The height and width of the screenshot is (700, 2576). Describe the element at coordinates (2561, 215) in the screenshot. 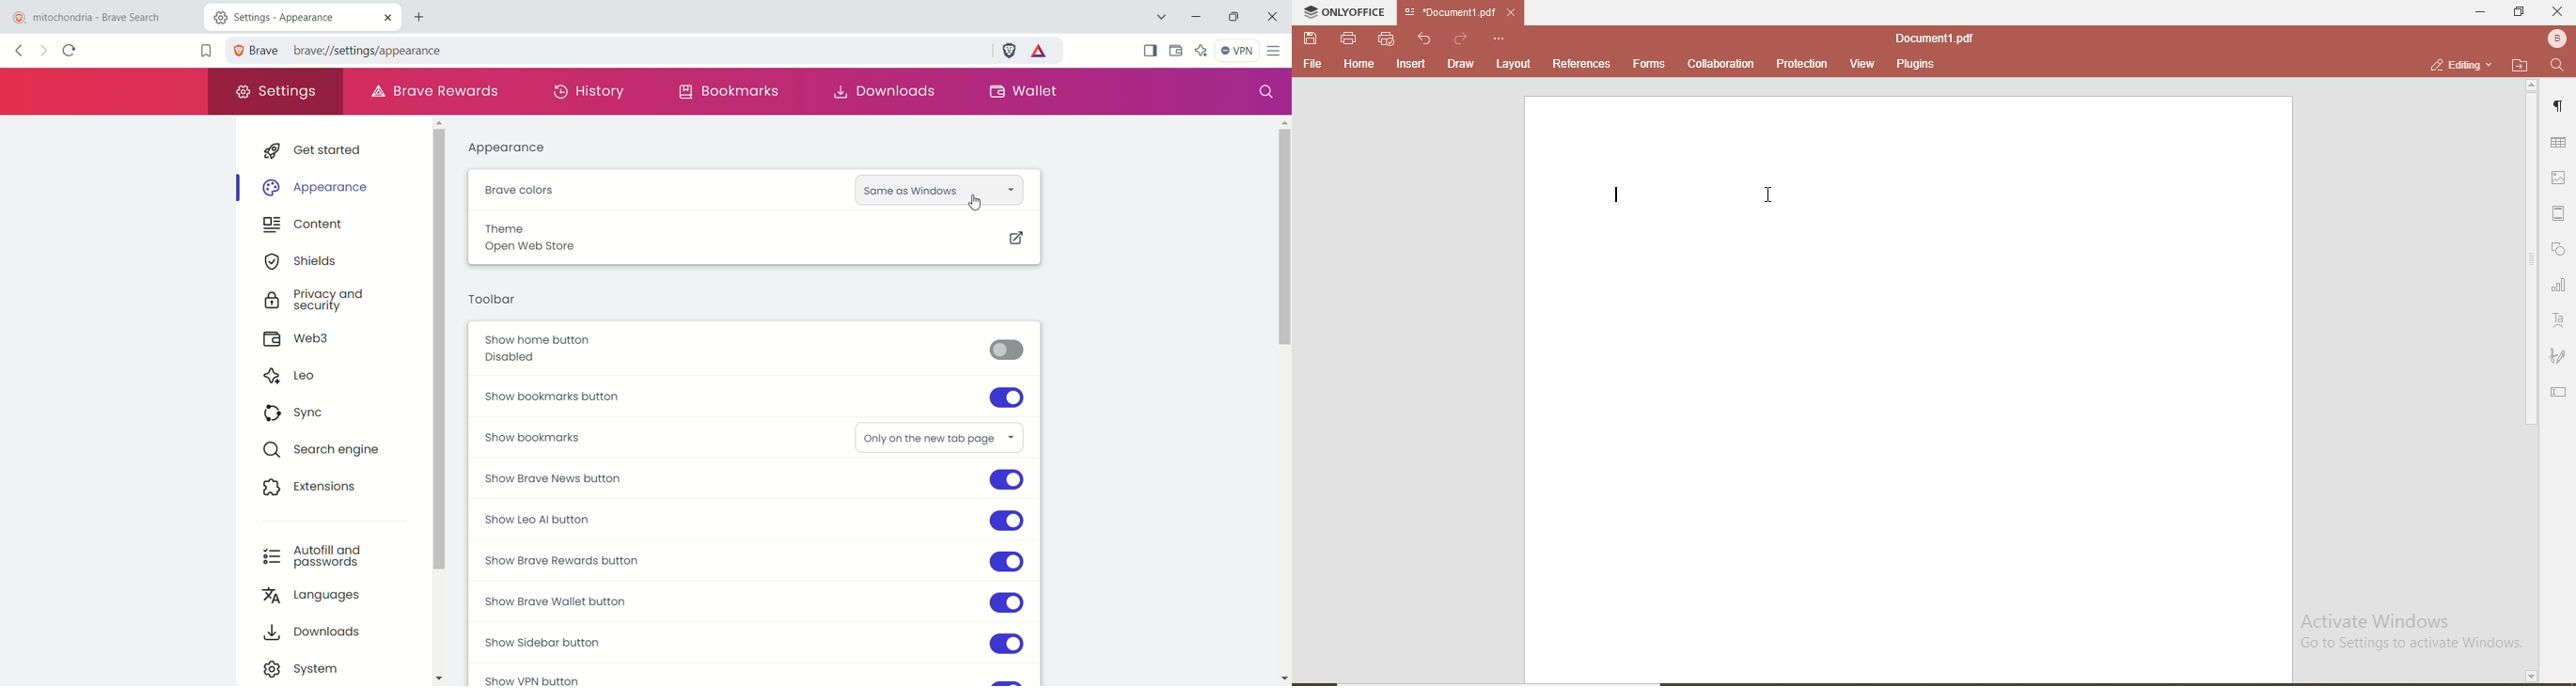

I see `margin` at that location.